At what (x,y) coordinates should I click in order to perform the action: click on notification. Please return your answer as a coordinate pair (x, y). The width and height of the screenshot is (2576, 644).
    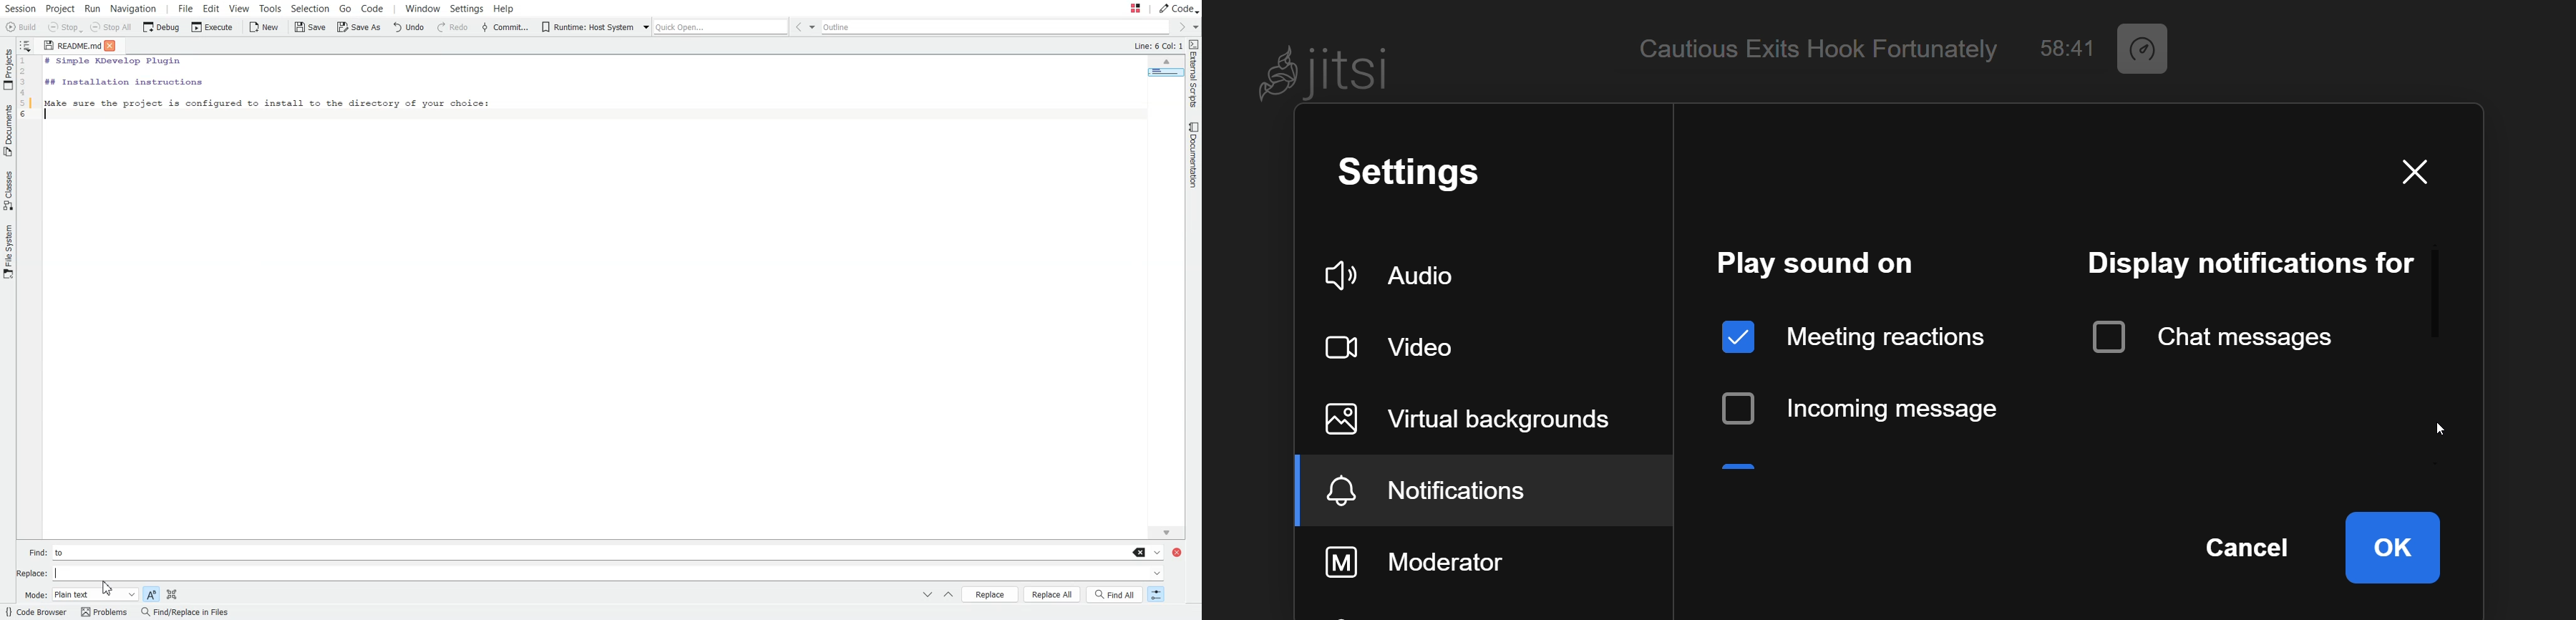
    Looking at the image, I should click on (1454, 493).